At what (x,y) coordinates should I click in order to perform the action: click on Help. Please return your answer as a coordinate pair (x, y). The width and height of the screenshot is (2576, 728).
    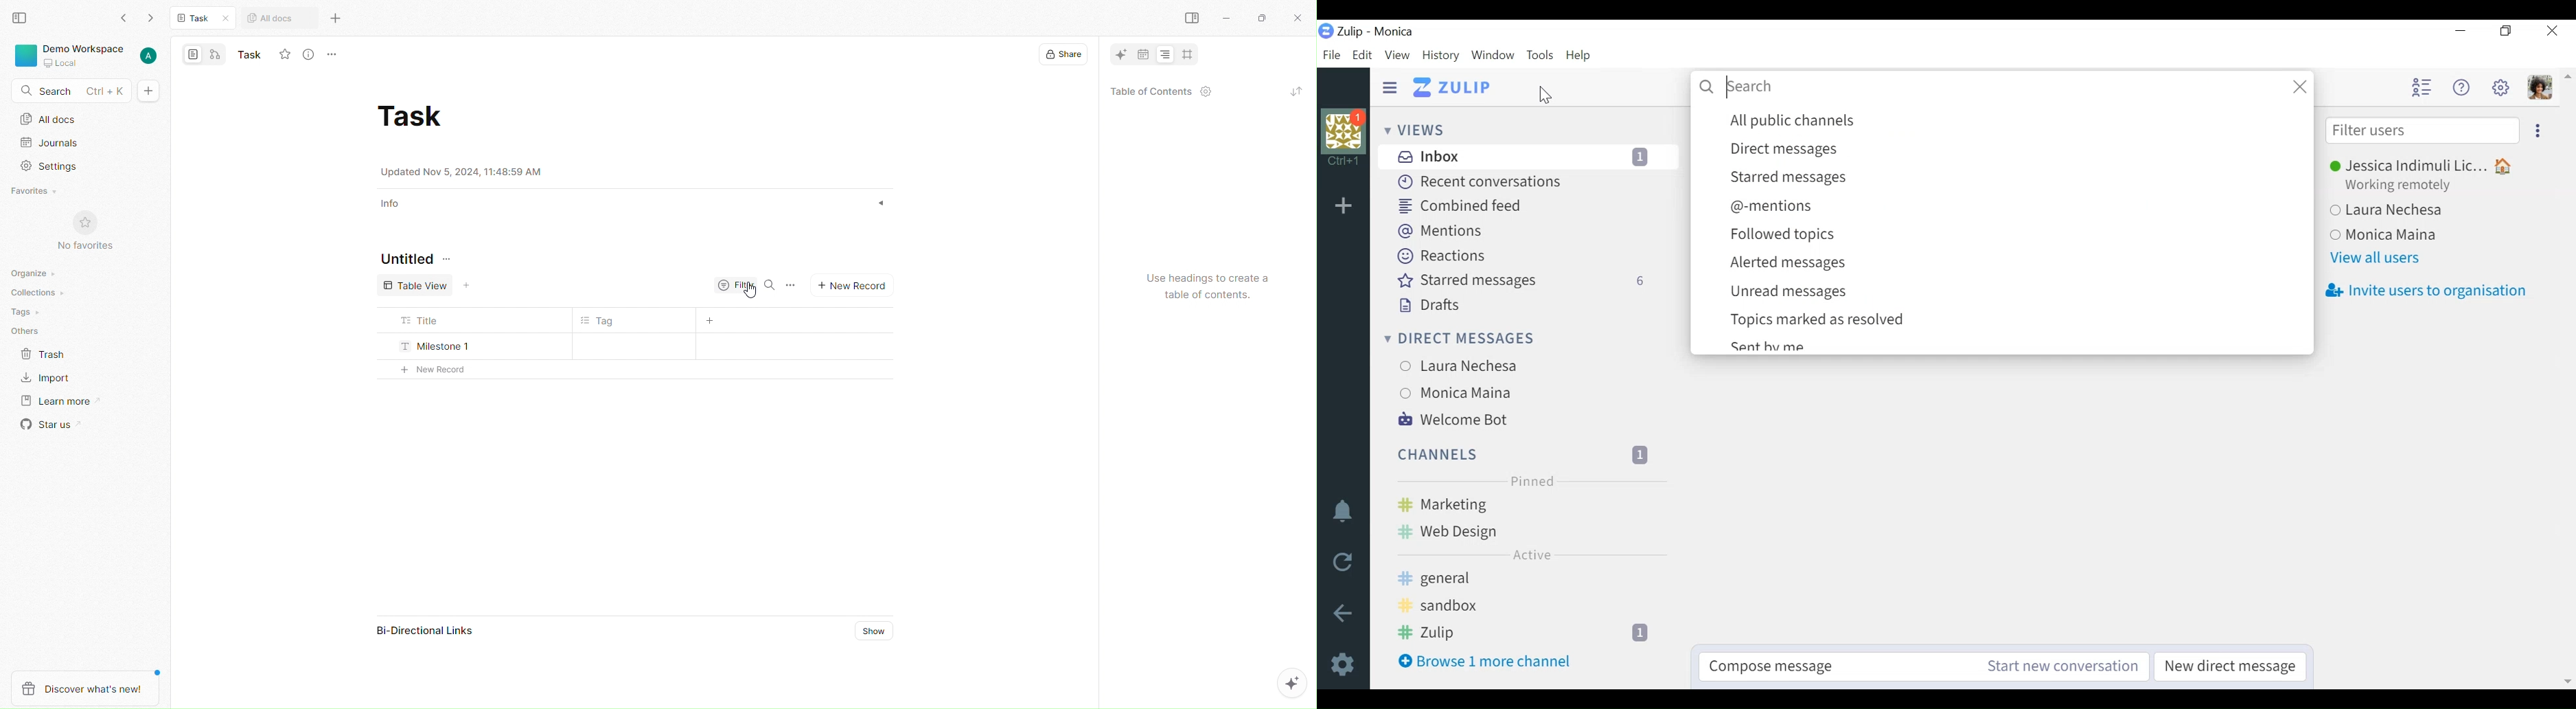
    Looking at the image, I should click on (1579, 54).